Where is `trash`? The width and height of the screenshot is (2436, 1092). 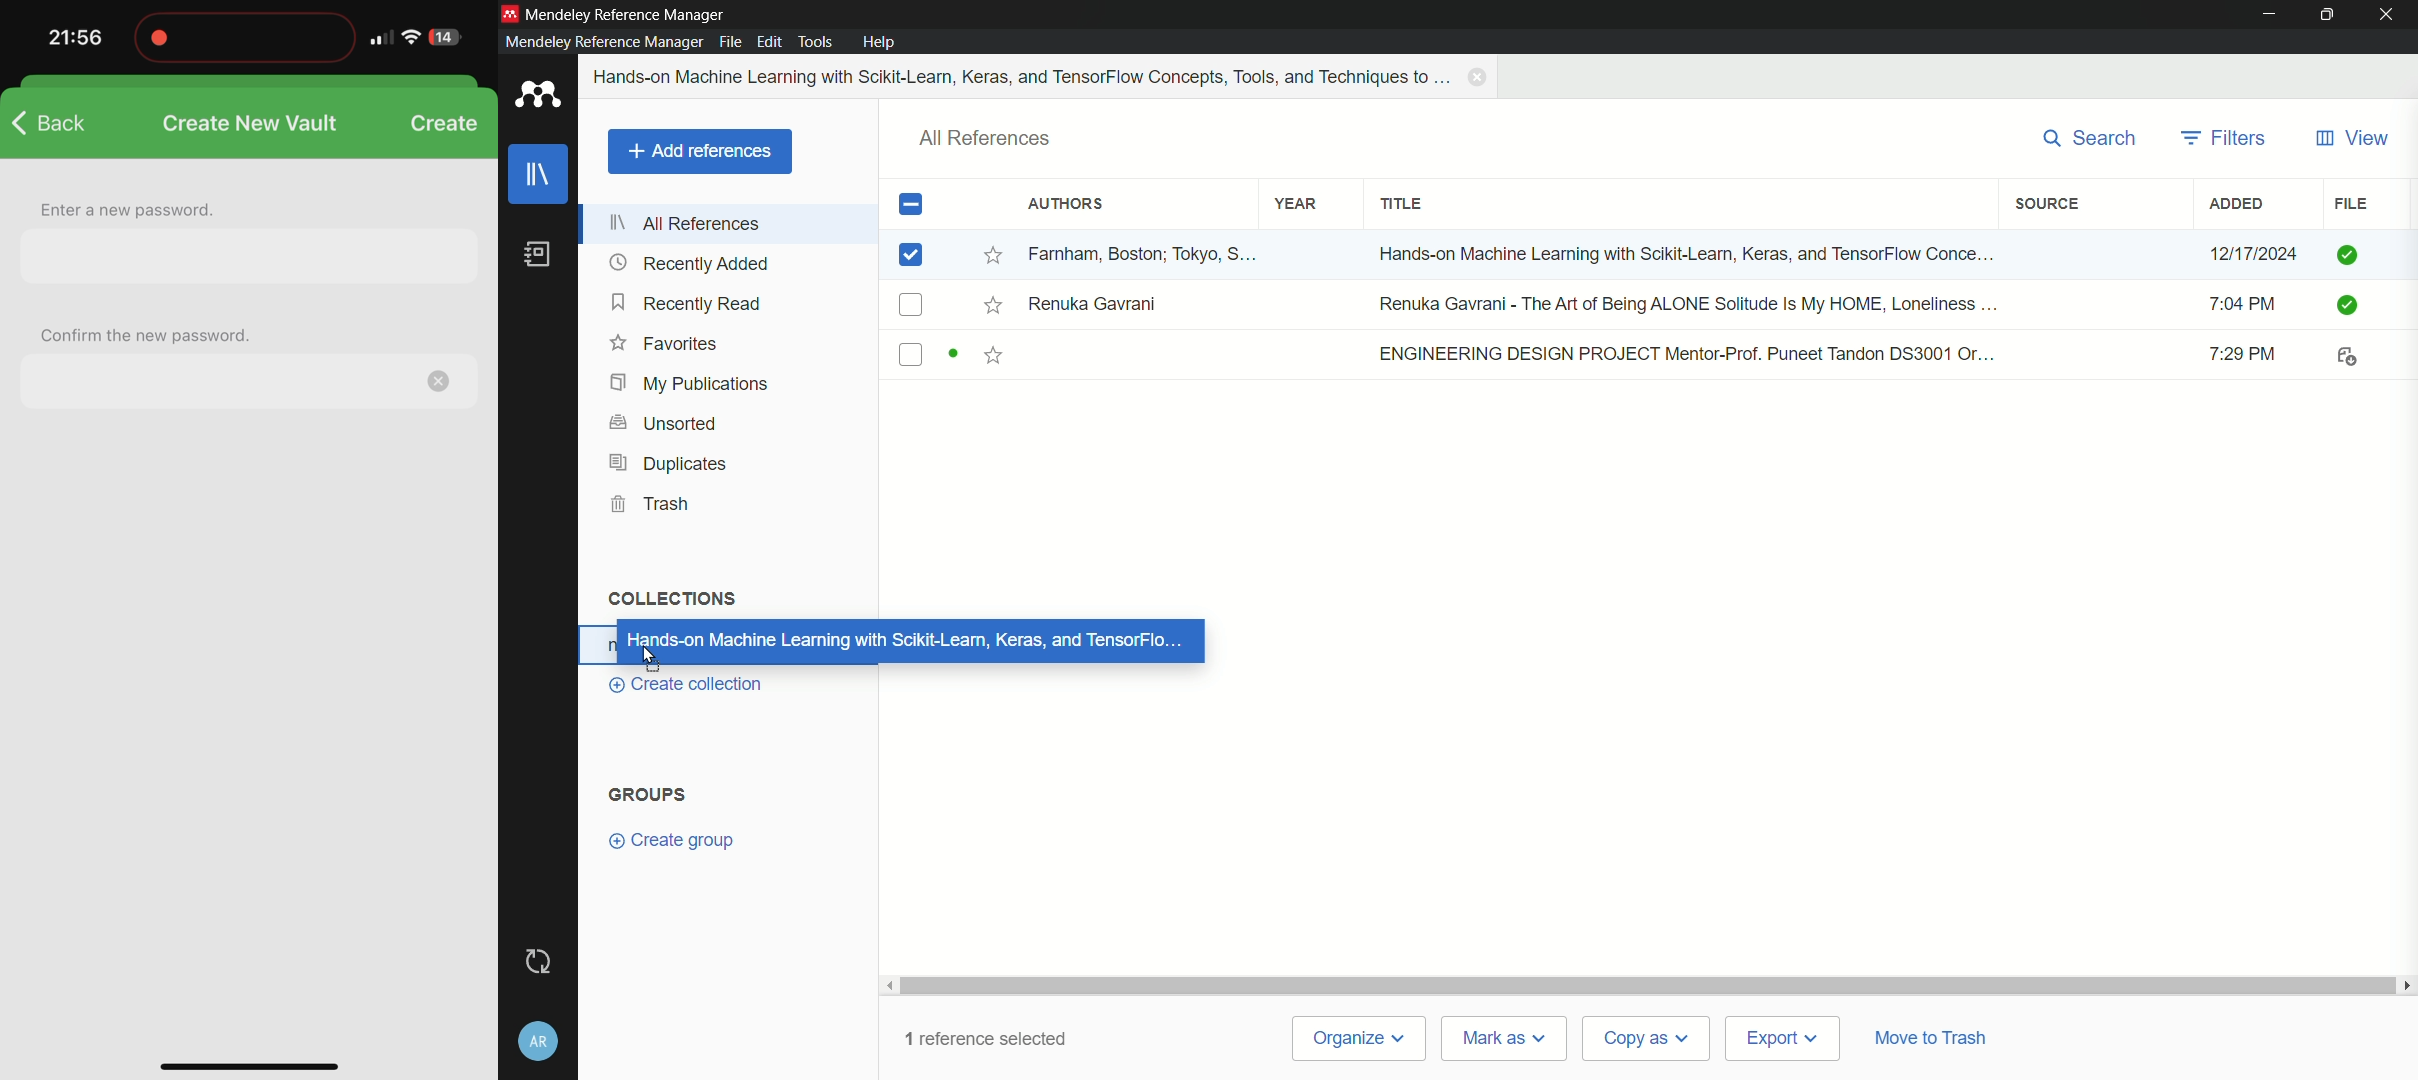 trash is located at coordinates (652, 505).